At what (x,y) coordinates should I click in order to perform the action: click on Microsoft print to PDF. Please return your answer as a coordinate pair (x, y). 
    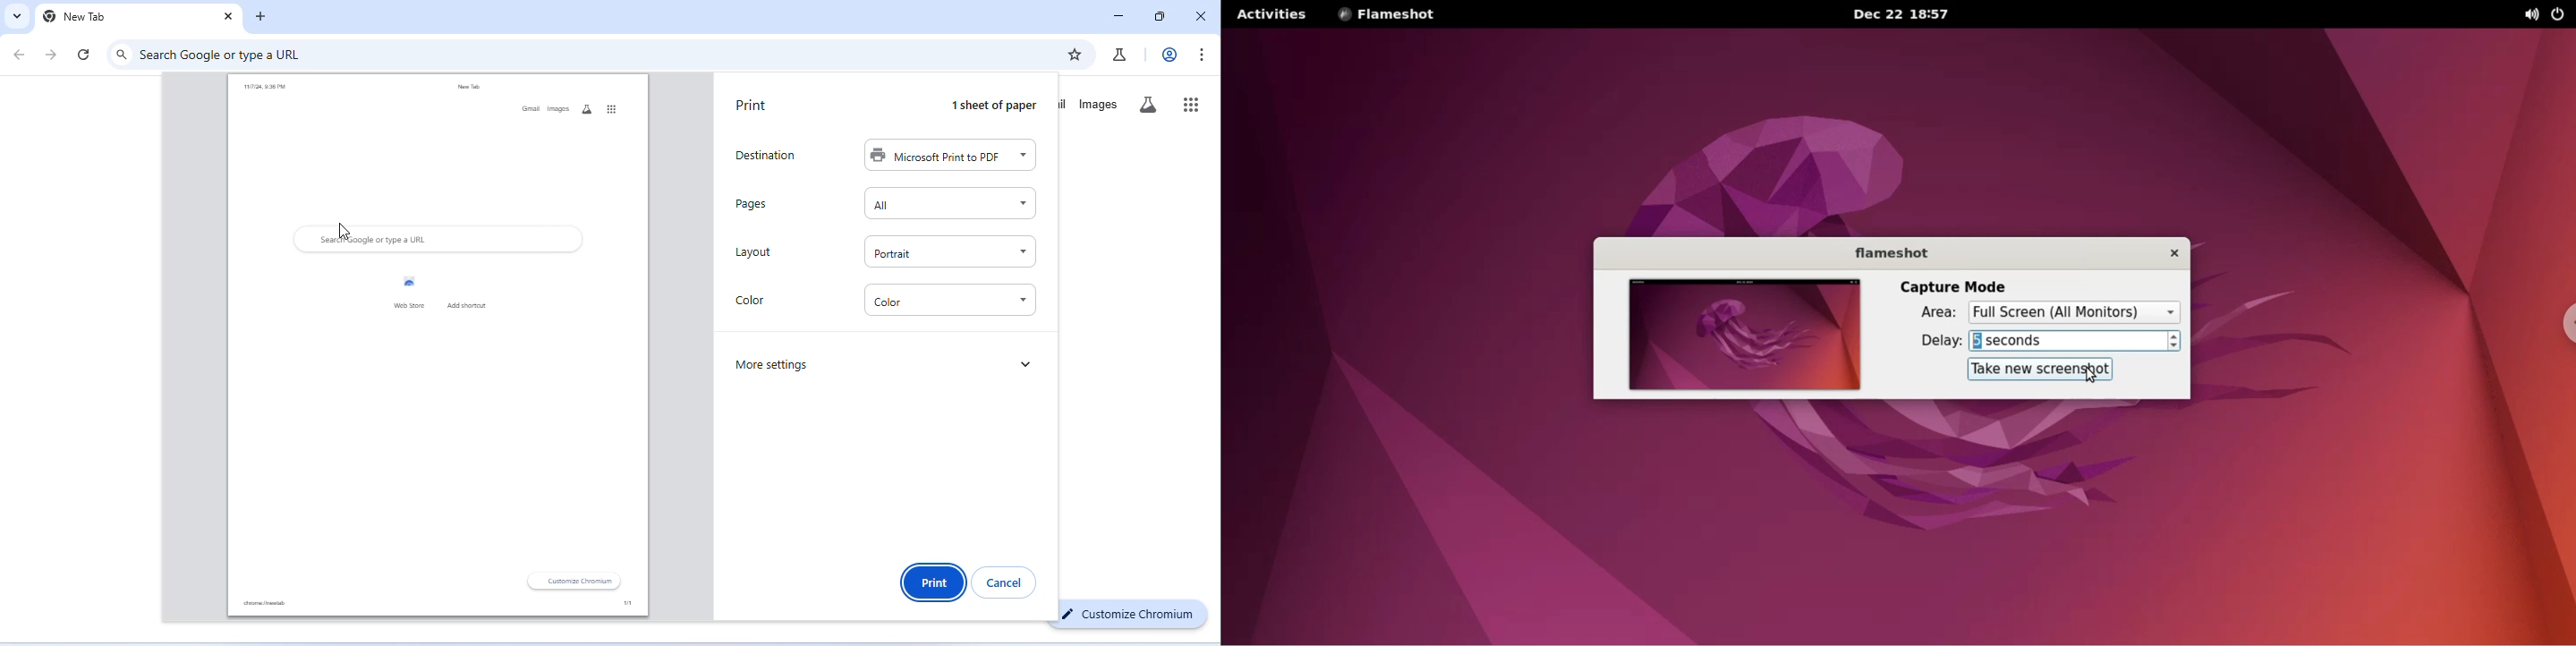
    Looking at the image, I should click on (949, 157).